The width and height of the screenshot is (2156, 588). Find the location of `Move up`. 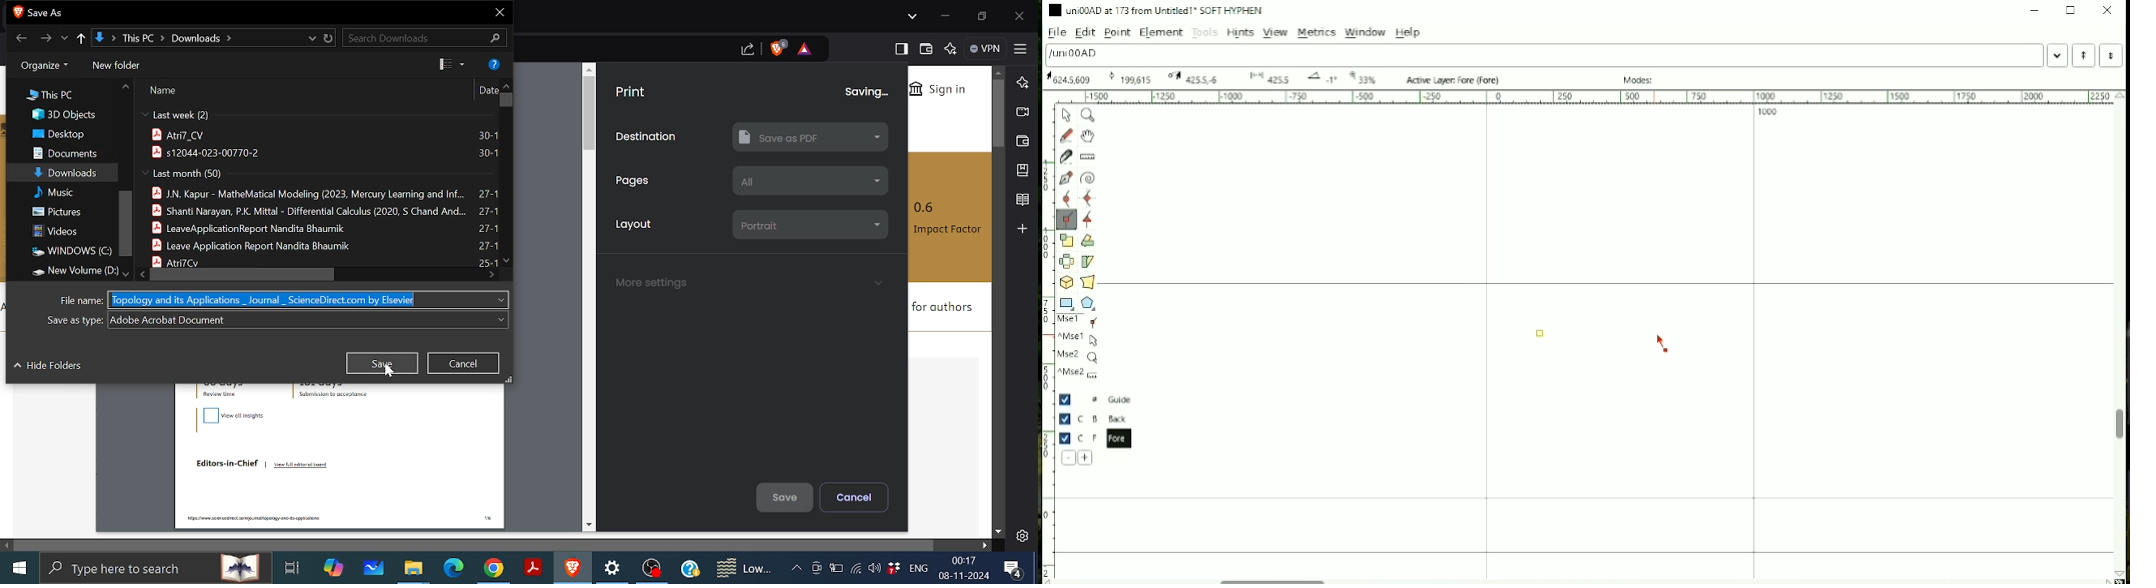

Move up is located at coordinates (1000, 72).